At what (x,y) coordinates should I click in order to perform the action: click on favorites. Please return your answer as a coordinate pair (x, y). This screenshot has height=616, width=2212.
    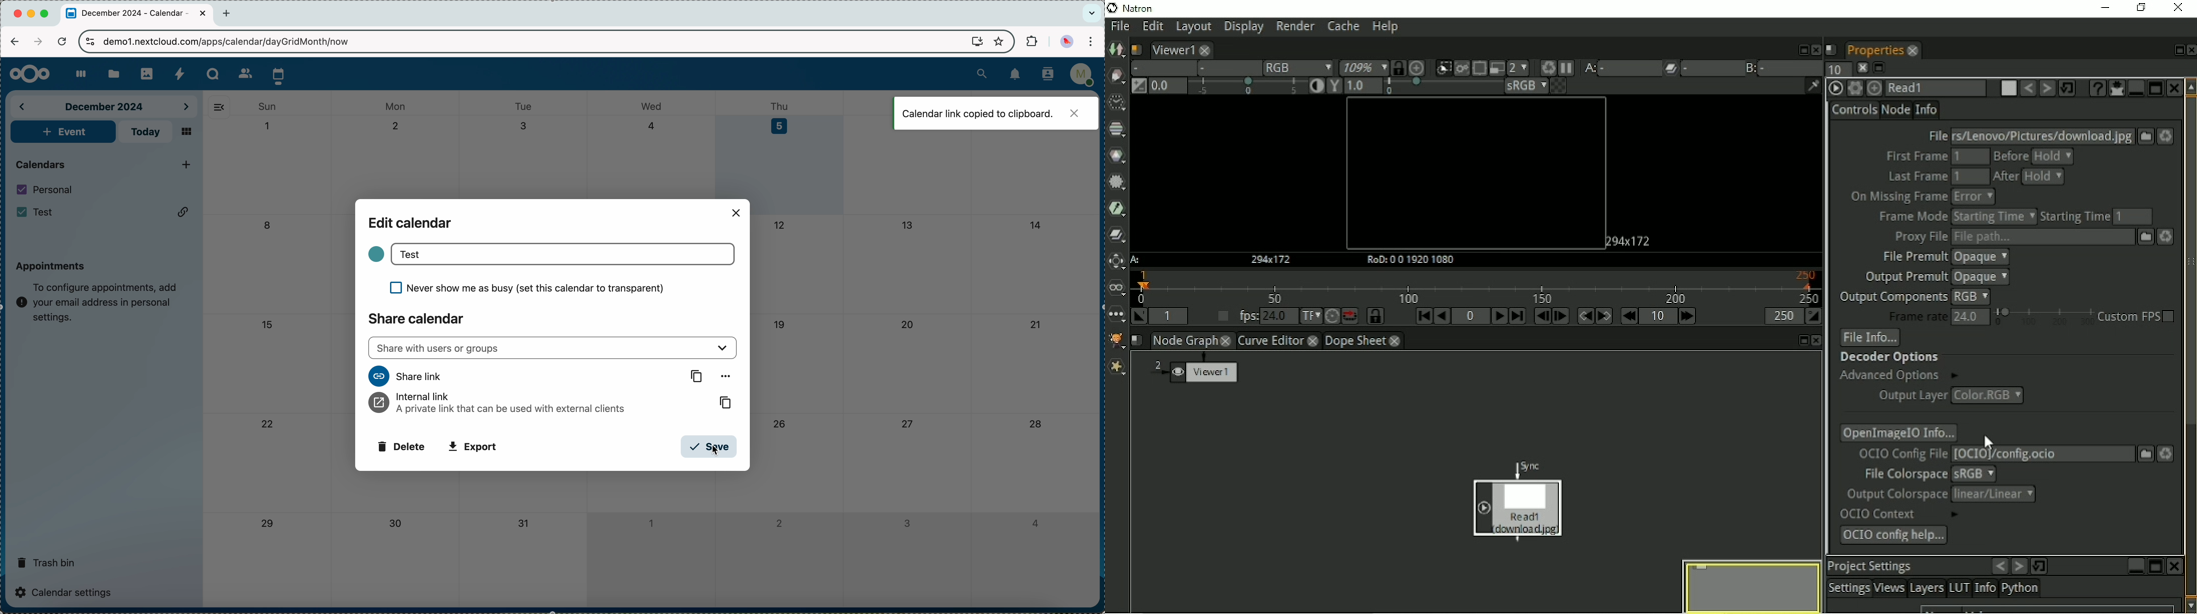
    Looking at the image, I should click on (998, 41).